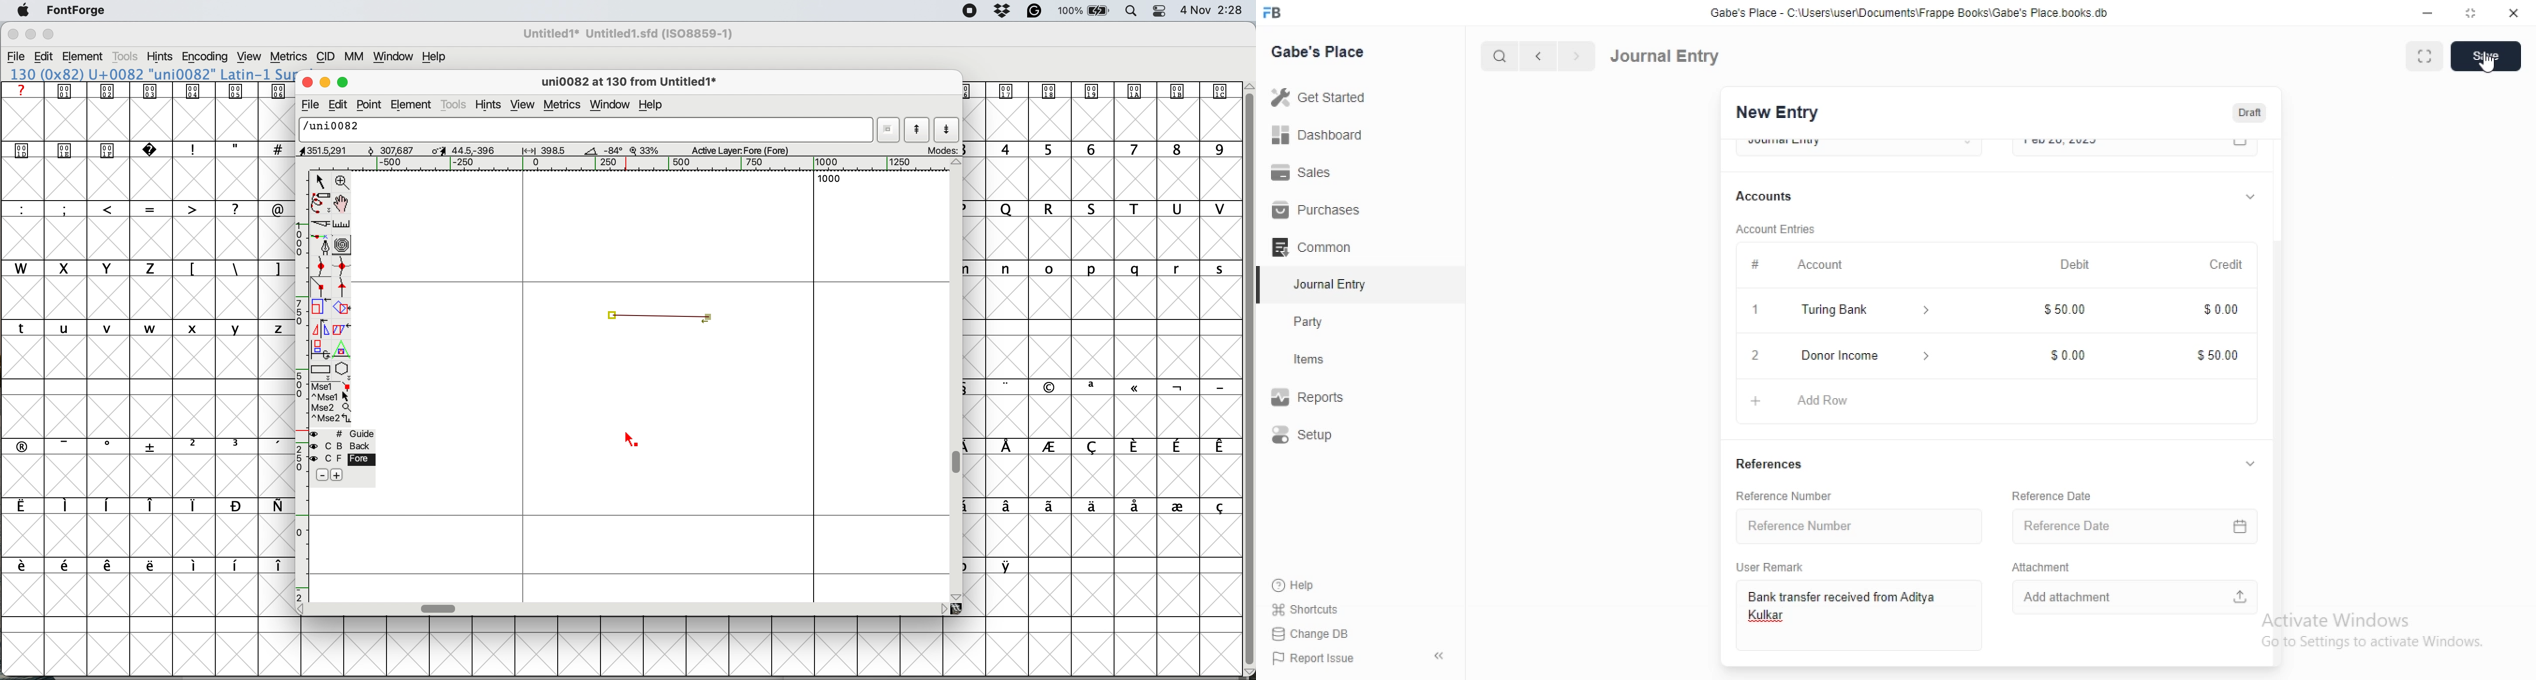 This screenshot has height=700, width=2548. Describe the element at coordinates (2249, 114) in the screenshot. I see `draft` at that location.